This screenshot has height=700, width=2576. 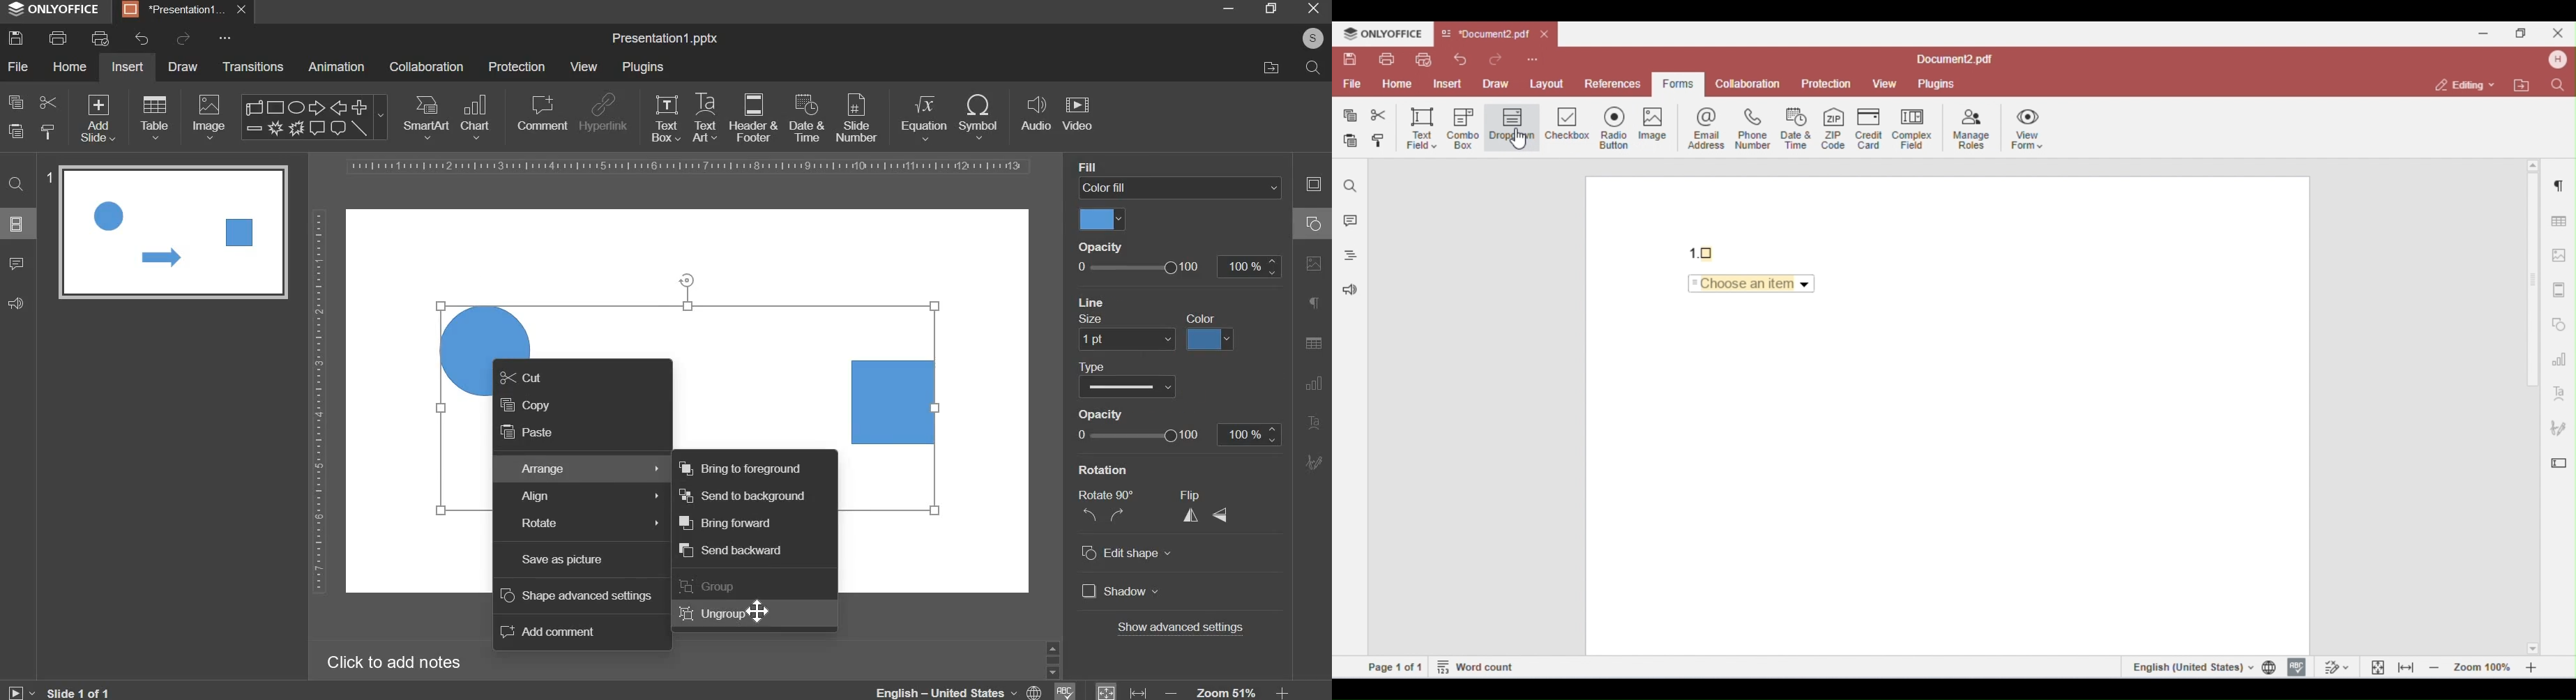 What do you see at coordinates (48, 132) in the screenshot?
I see `copy style` at bounding box center [48, 132].